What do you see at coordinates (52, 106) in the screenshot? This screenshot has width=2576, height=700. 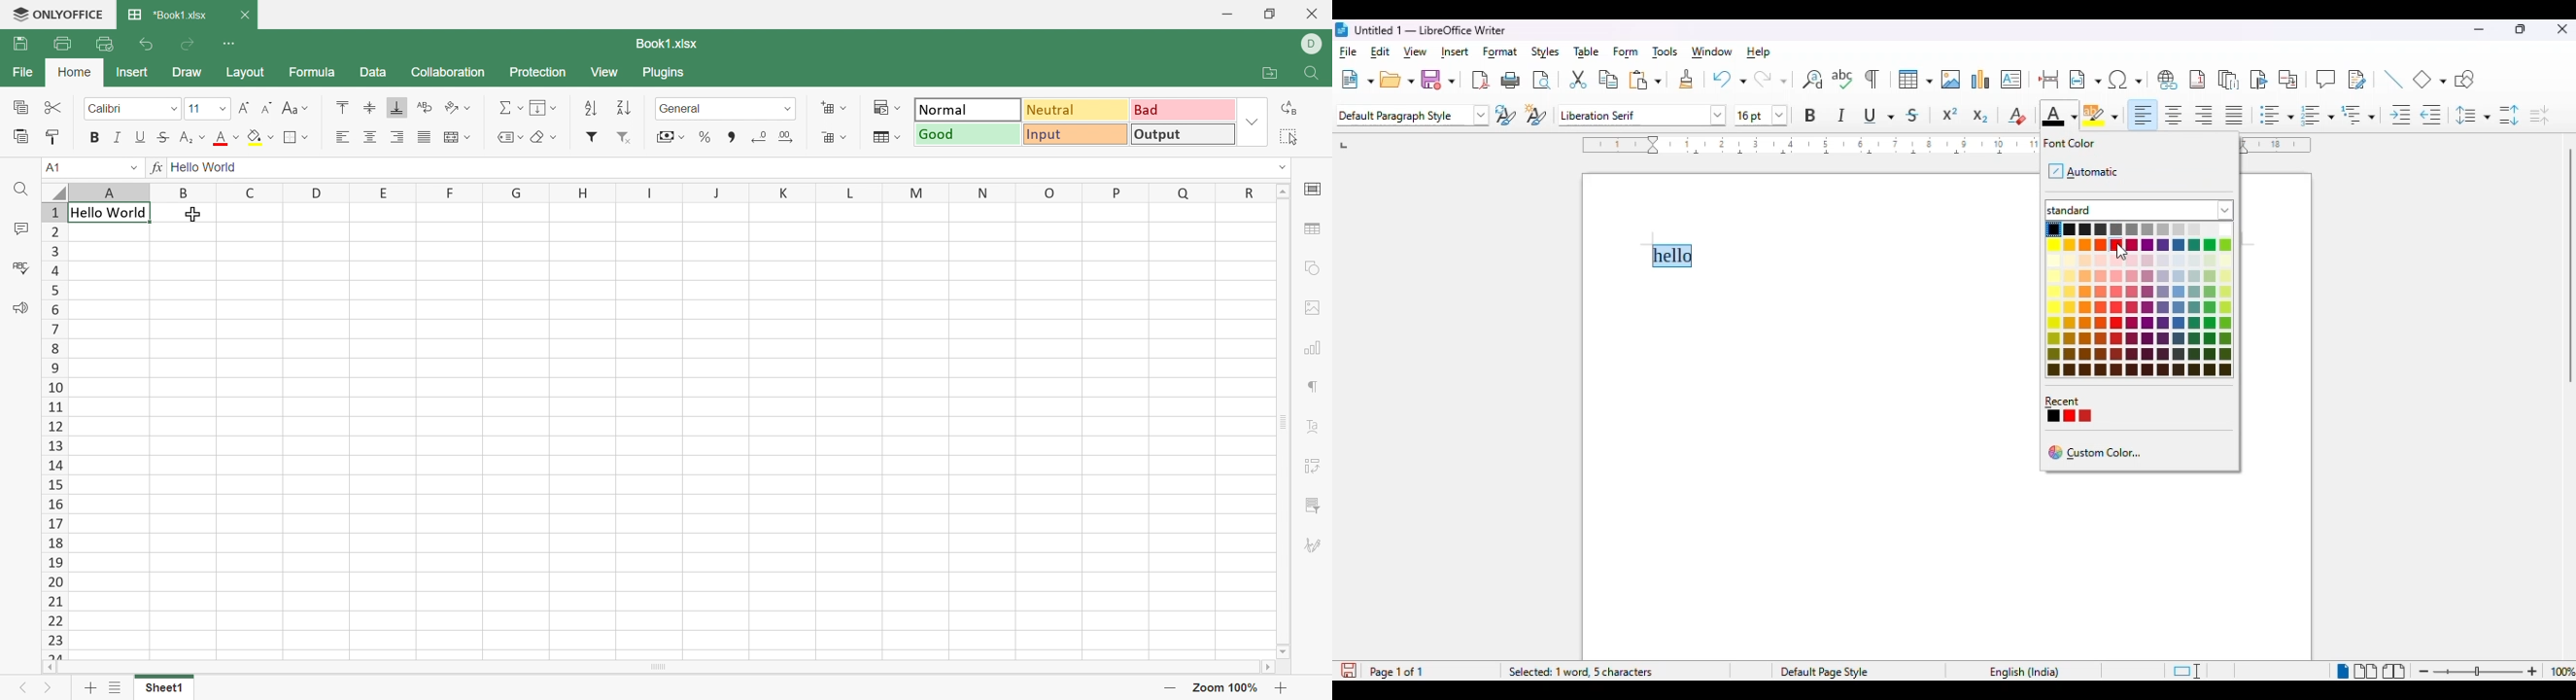 I see `Cut` at bounding box center [52, 106].